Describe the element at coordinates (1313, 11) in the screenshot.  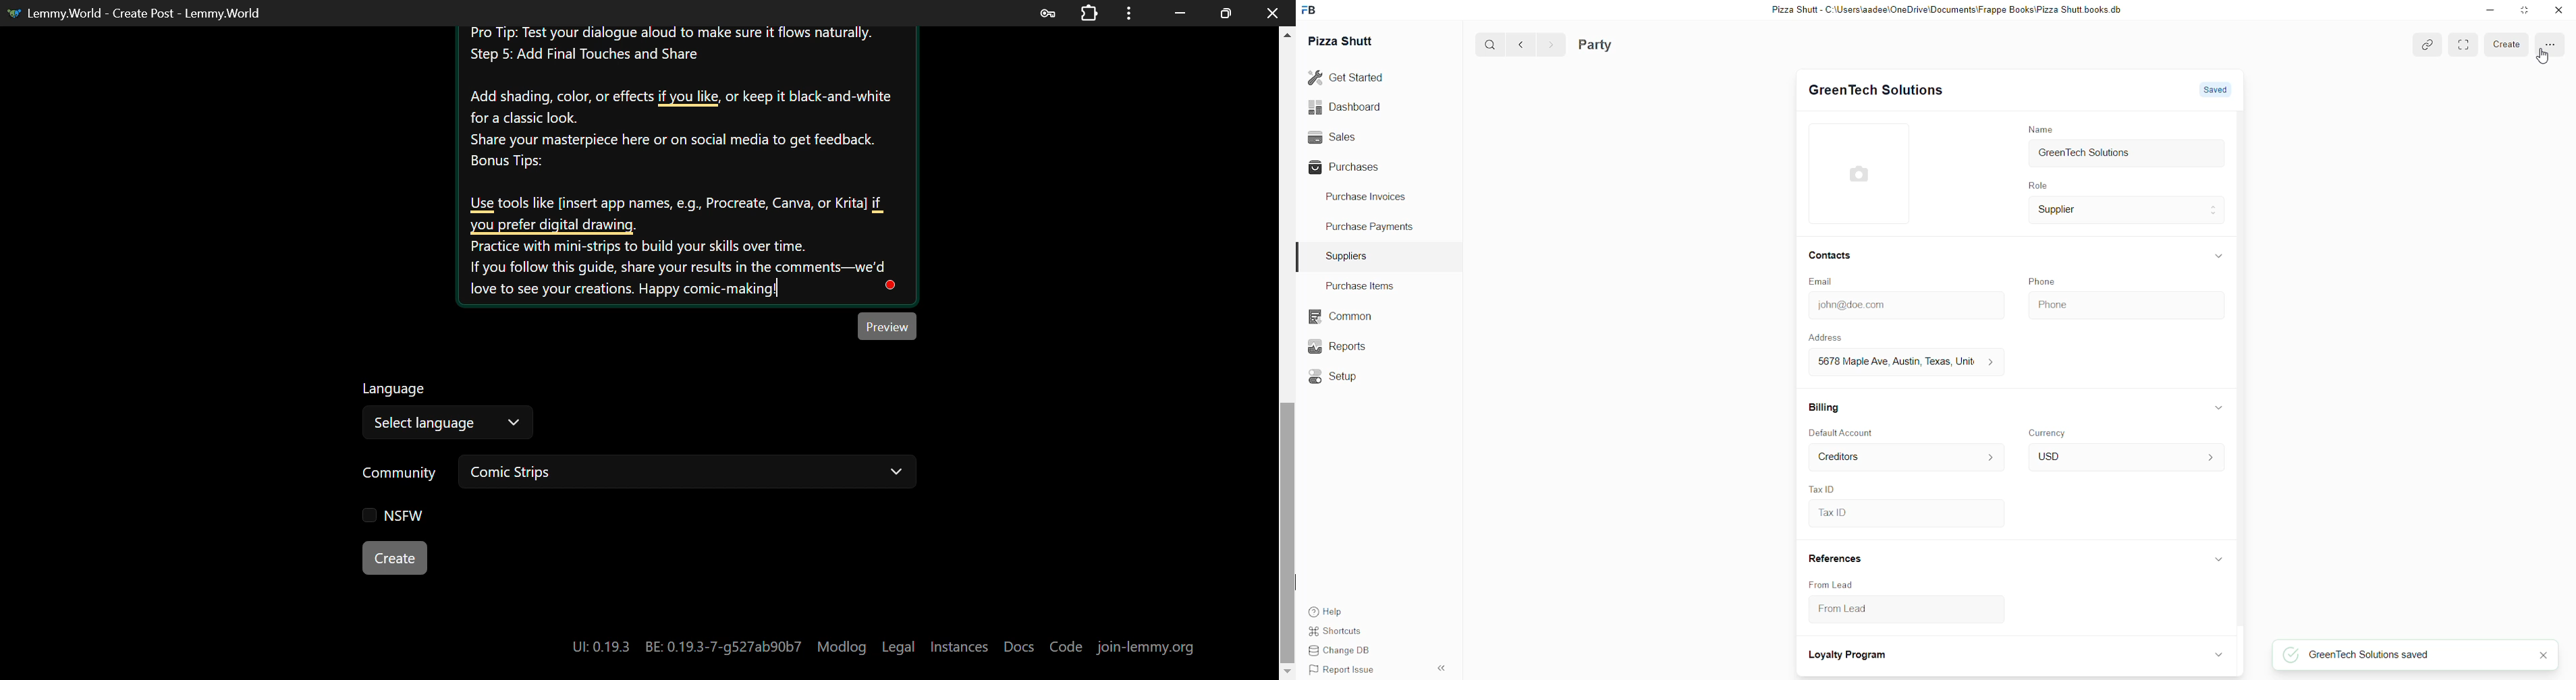
I see `frappe books` at that location.